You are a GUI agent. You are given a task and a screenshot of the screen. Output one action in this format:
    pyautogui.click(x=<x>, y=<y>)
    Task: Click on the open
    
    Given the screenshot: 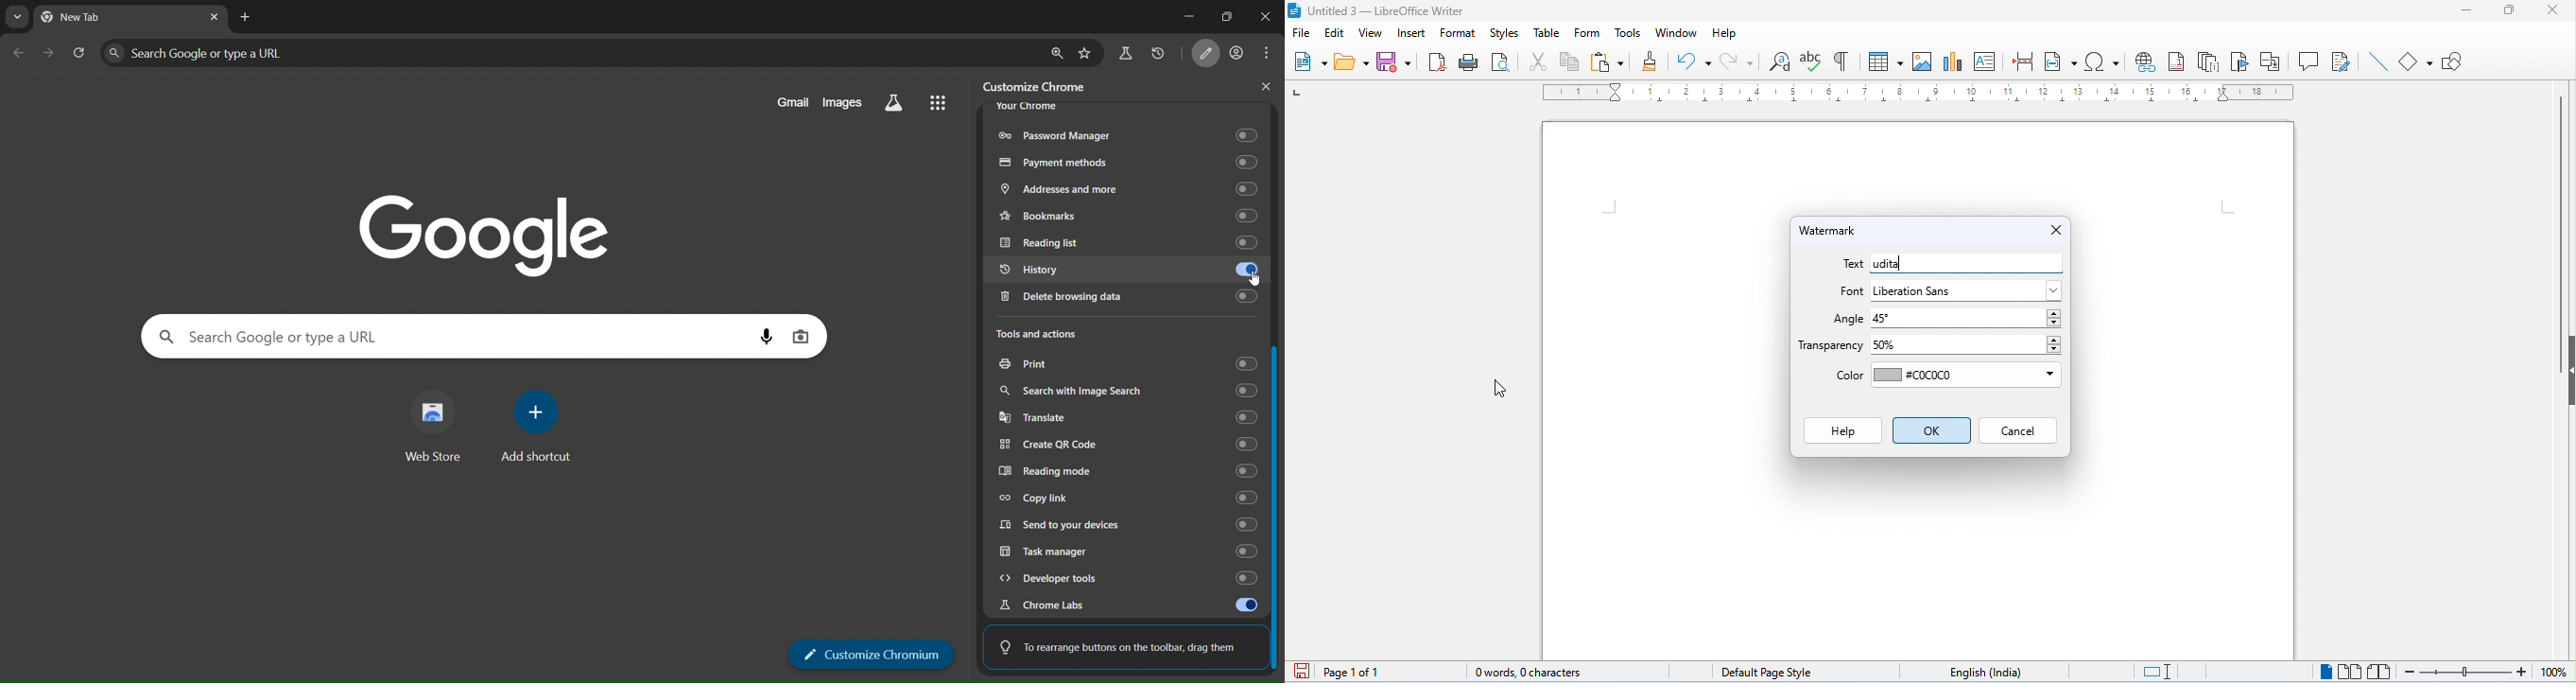 What is the action you would take?
    pyautogui.click(x=1352, y=61)
    